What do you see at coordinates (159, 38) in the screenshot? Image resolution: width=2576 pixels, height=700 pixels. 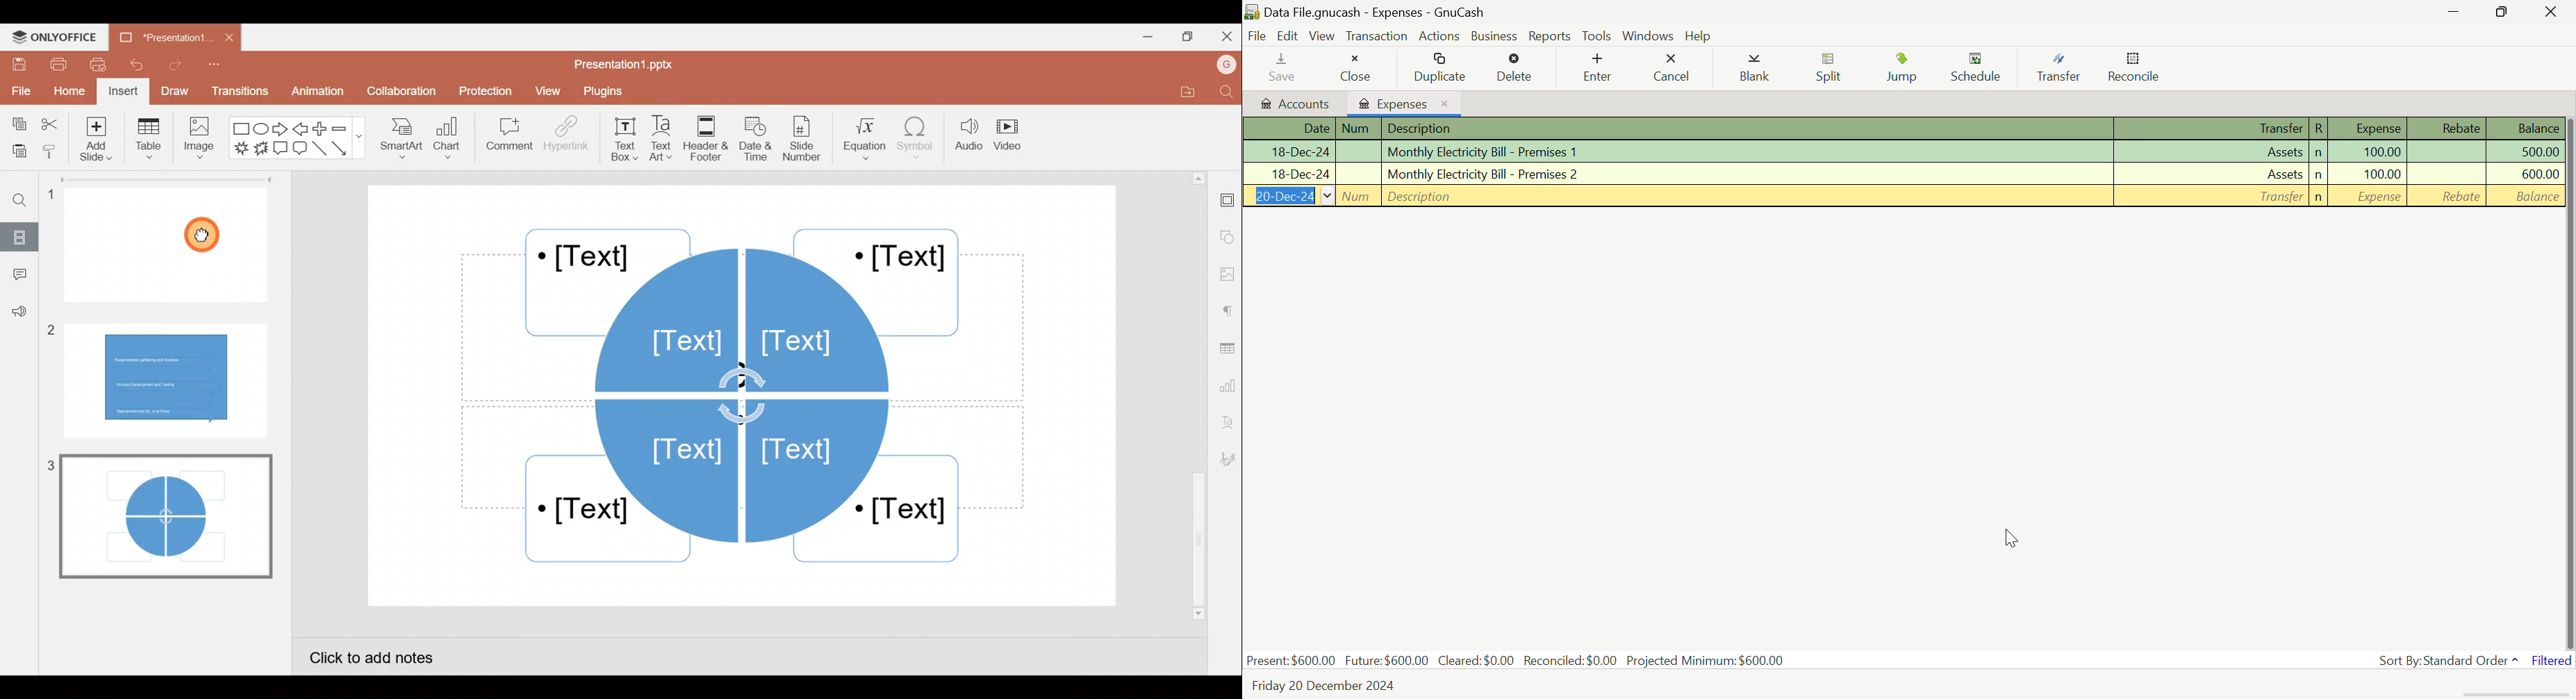 I see `Presentation1.` at bounding box center [159, 38].